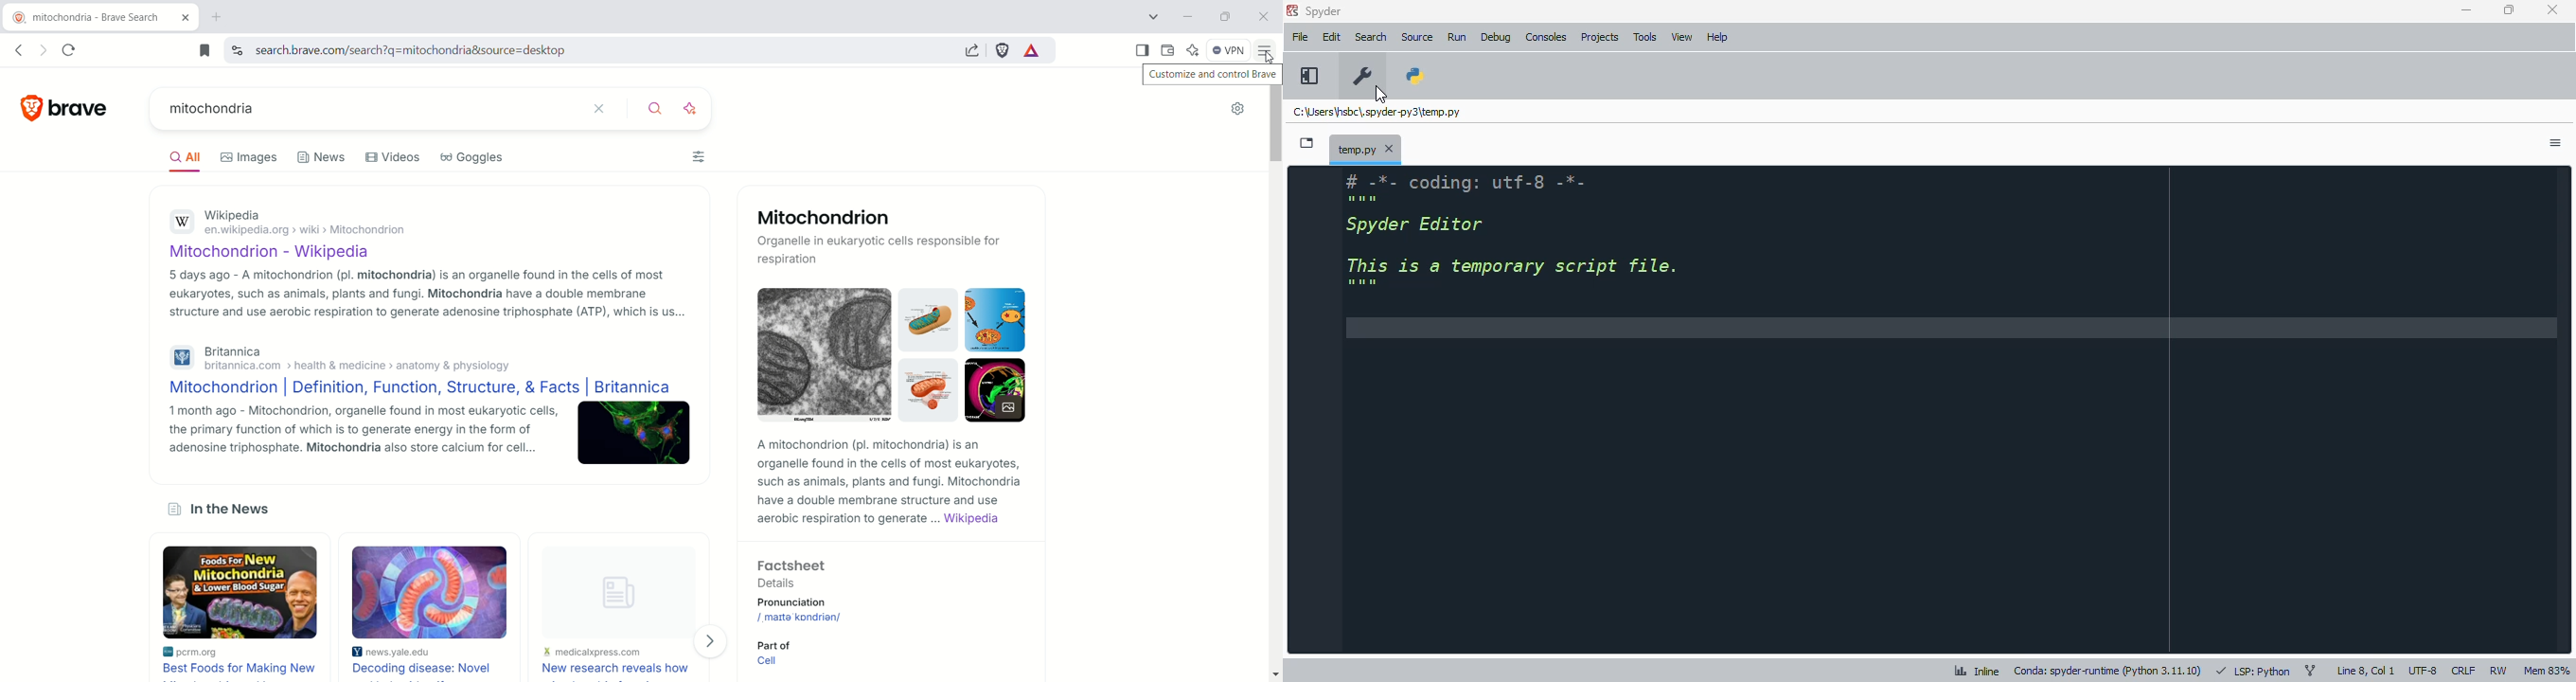  Describe the element at coordinates (1300, 37) in the screenshot. I see `file` at that location.